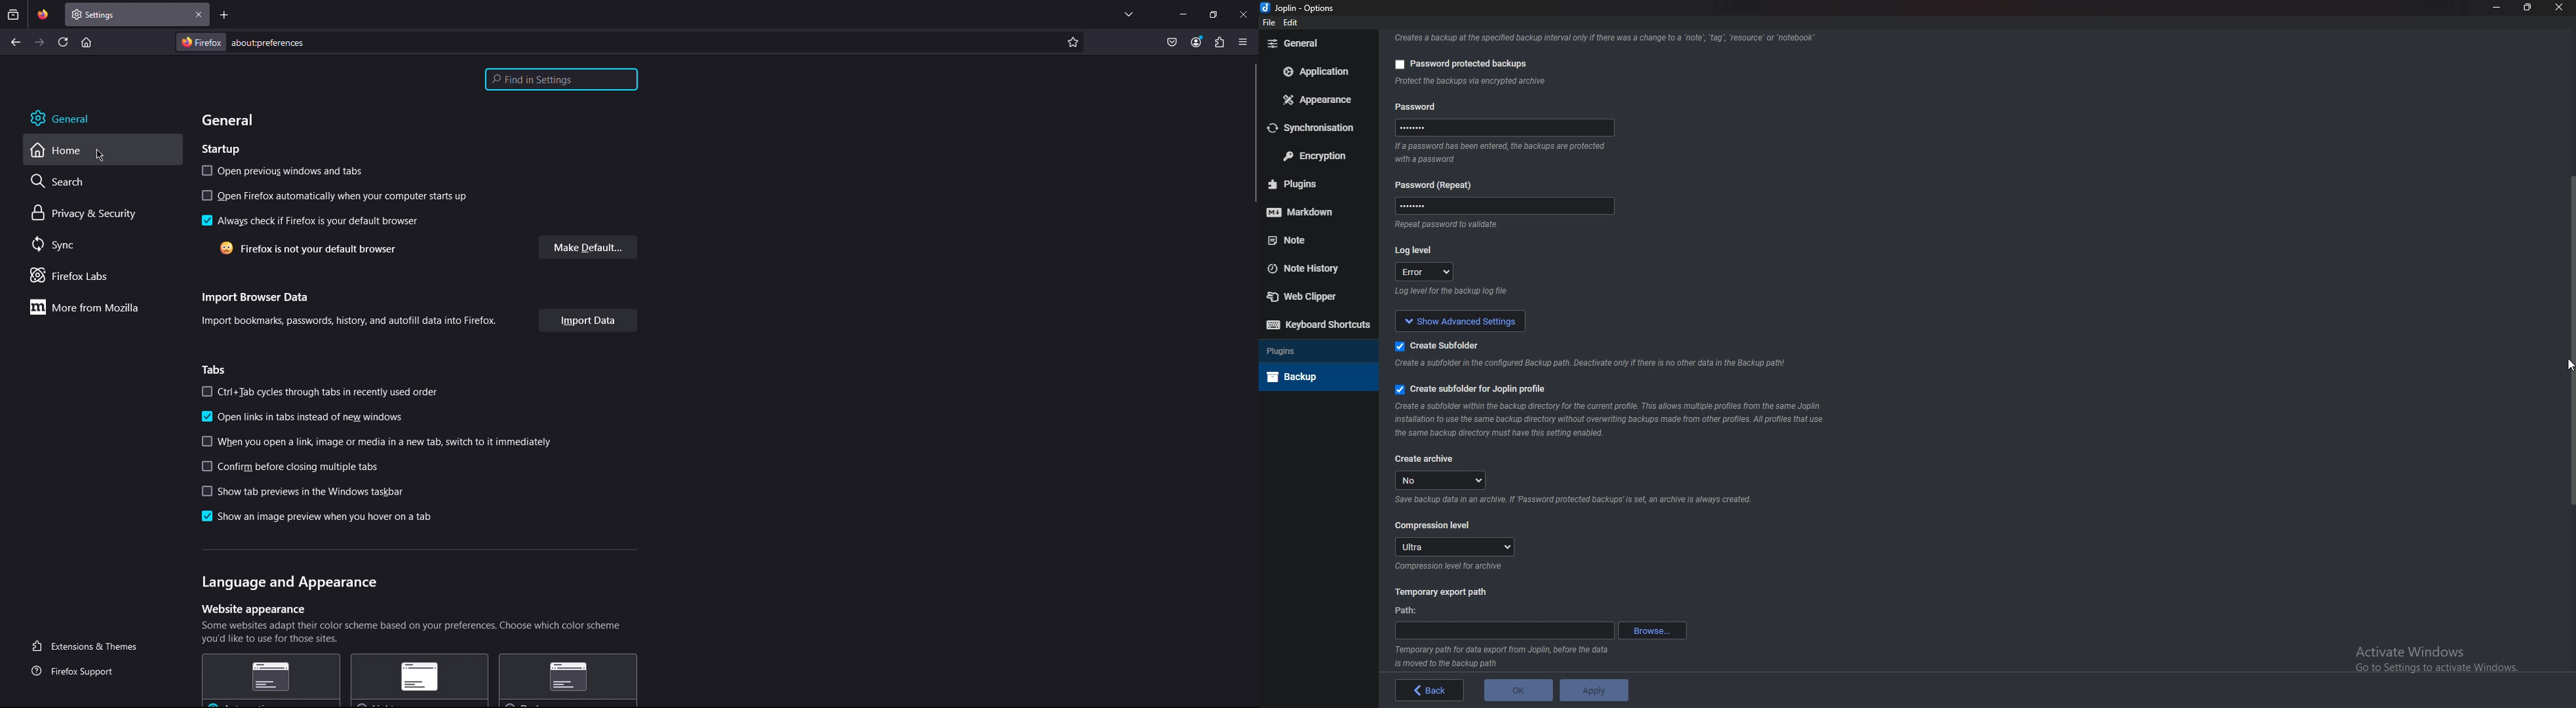 The width and height of the screenshot is (2576, 728). Describe the element at coordinates (1540, 82) in the screenshot. I see `info` at that location.